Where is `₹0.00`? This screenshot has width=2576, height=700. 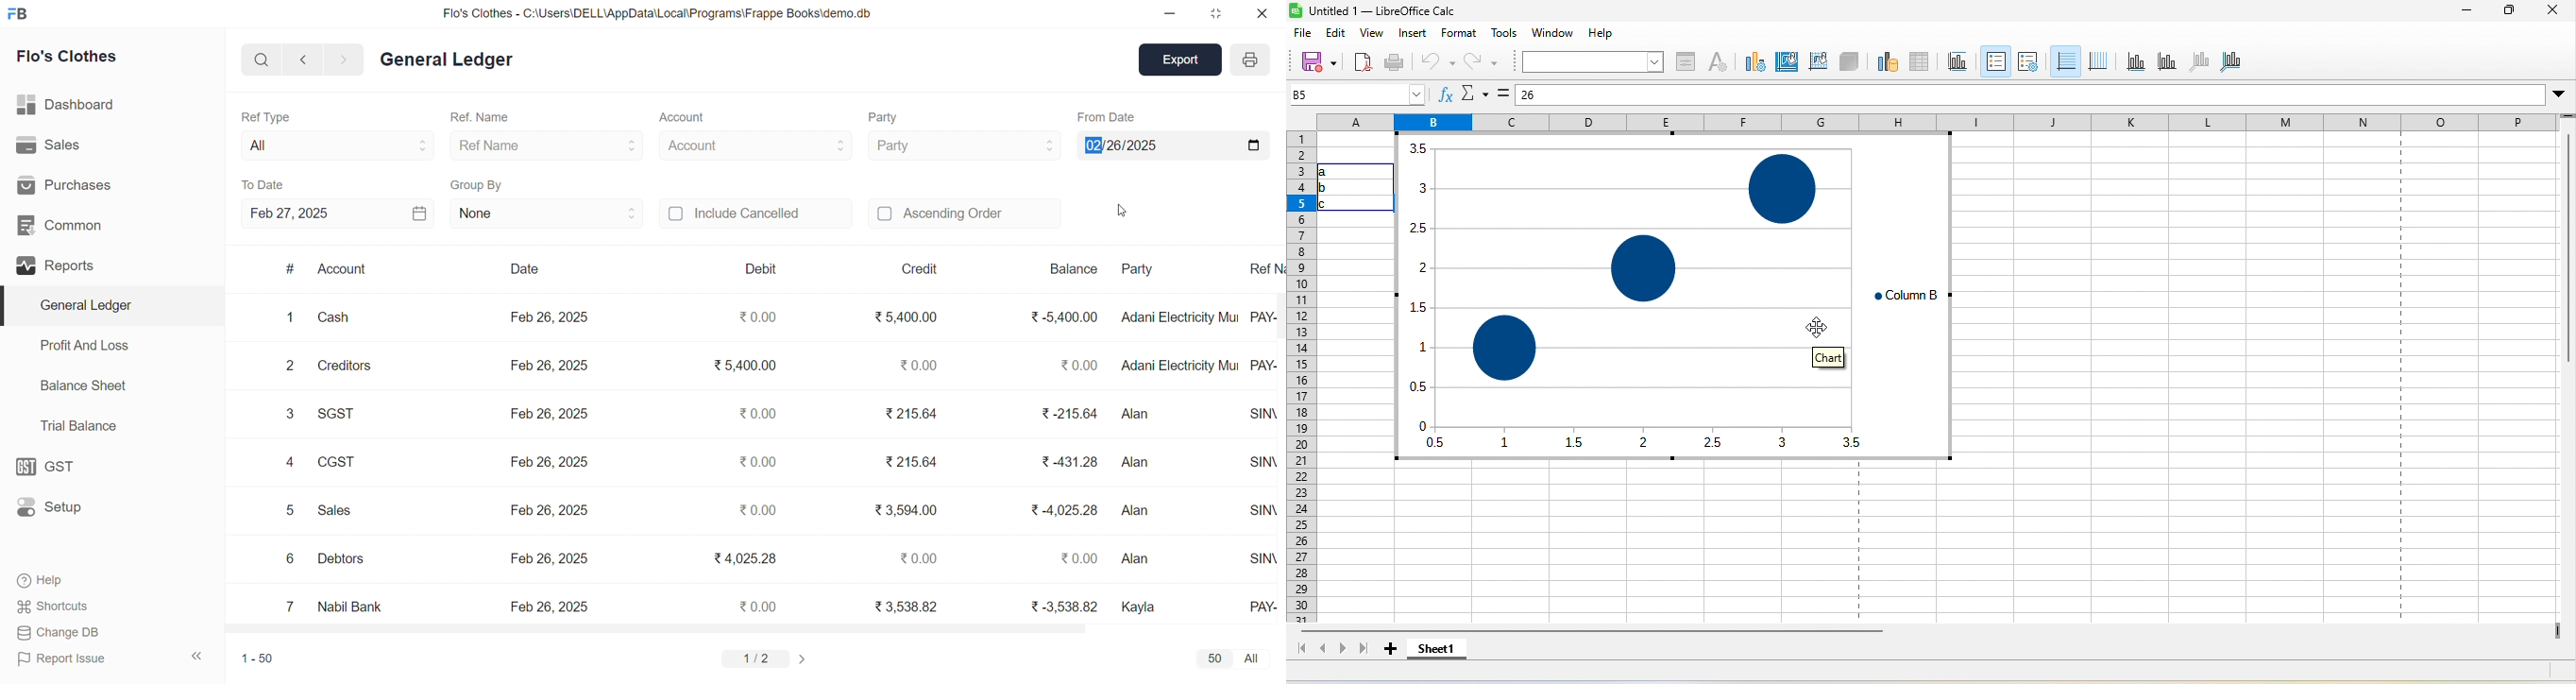
₹0.00 is located at coordinates (761, 511).